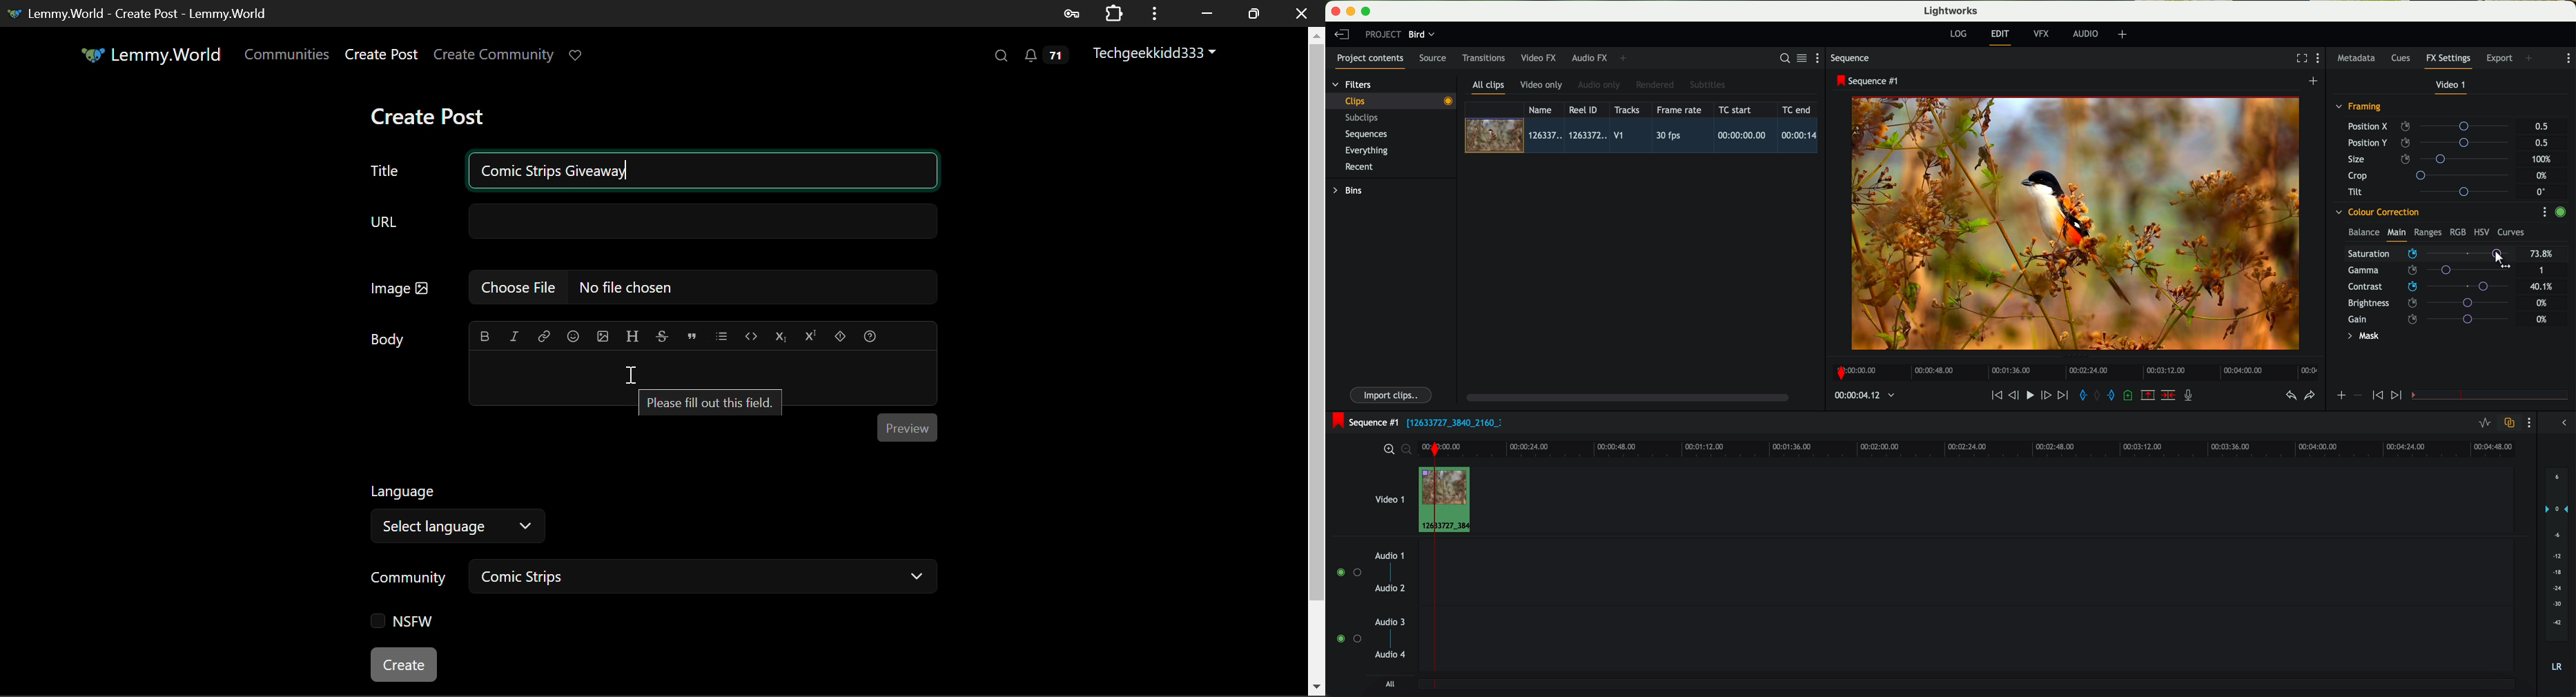 This screenshot has height=700, width=2576. What do you see at coordinates (2432, 126) in the screenshot?
I see `position X` at bounding box center [2432, 126].